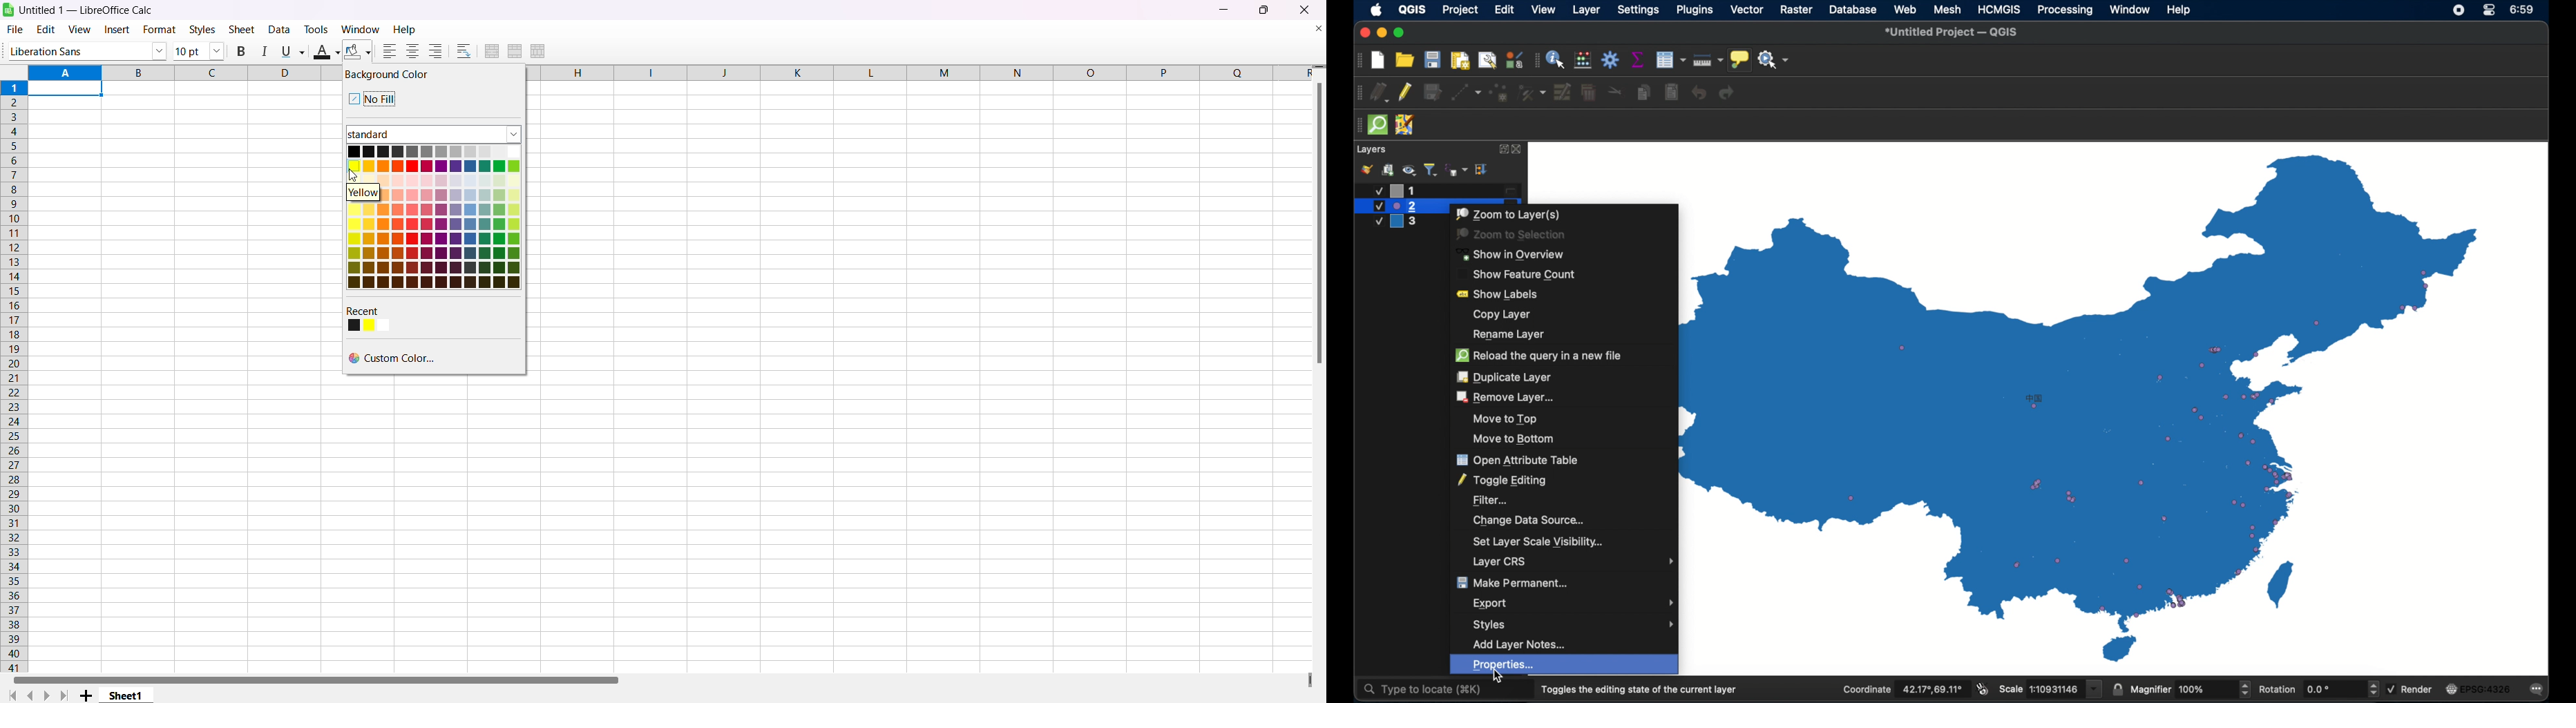 The width and height of the screenshot is (2576, 728). What do you see at coordinates (289, 50) in the screenshot?
I see `underline` at bounding box center [289, 50].